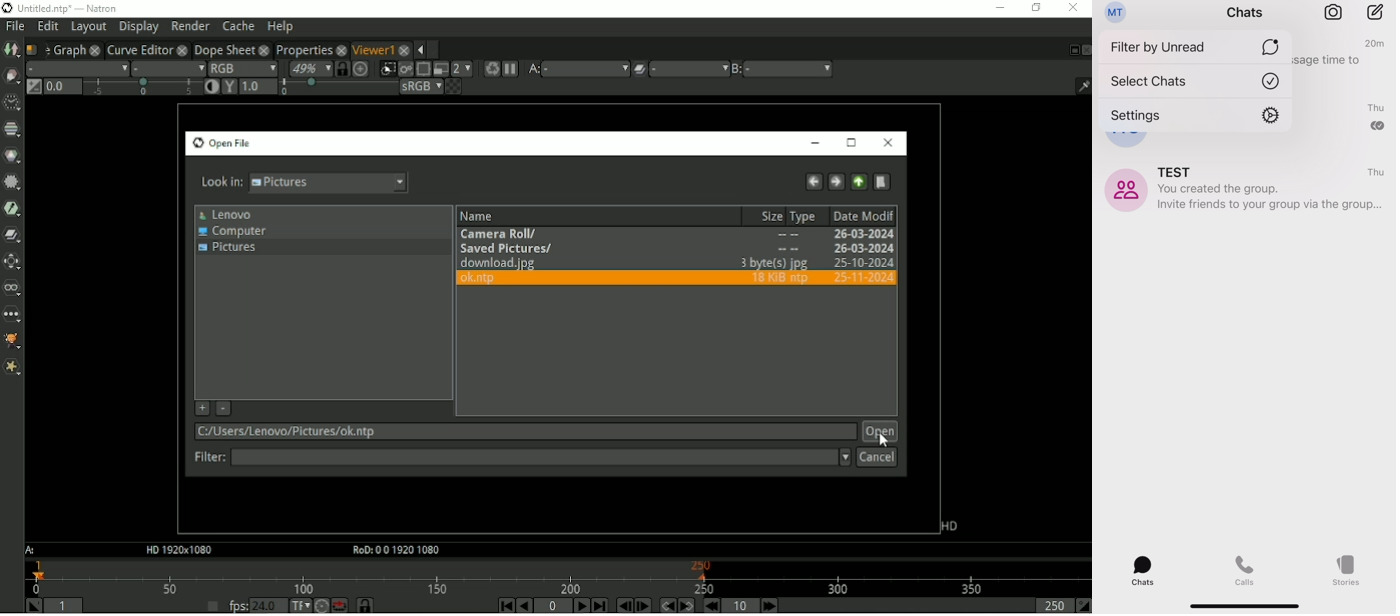 Image resolution: width=1400 pixels, height=616 pixels. What do you see at coordinates (1376, 13) in the screenshot?
I see `new chat` at bounding box center [1376, 13].